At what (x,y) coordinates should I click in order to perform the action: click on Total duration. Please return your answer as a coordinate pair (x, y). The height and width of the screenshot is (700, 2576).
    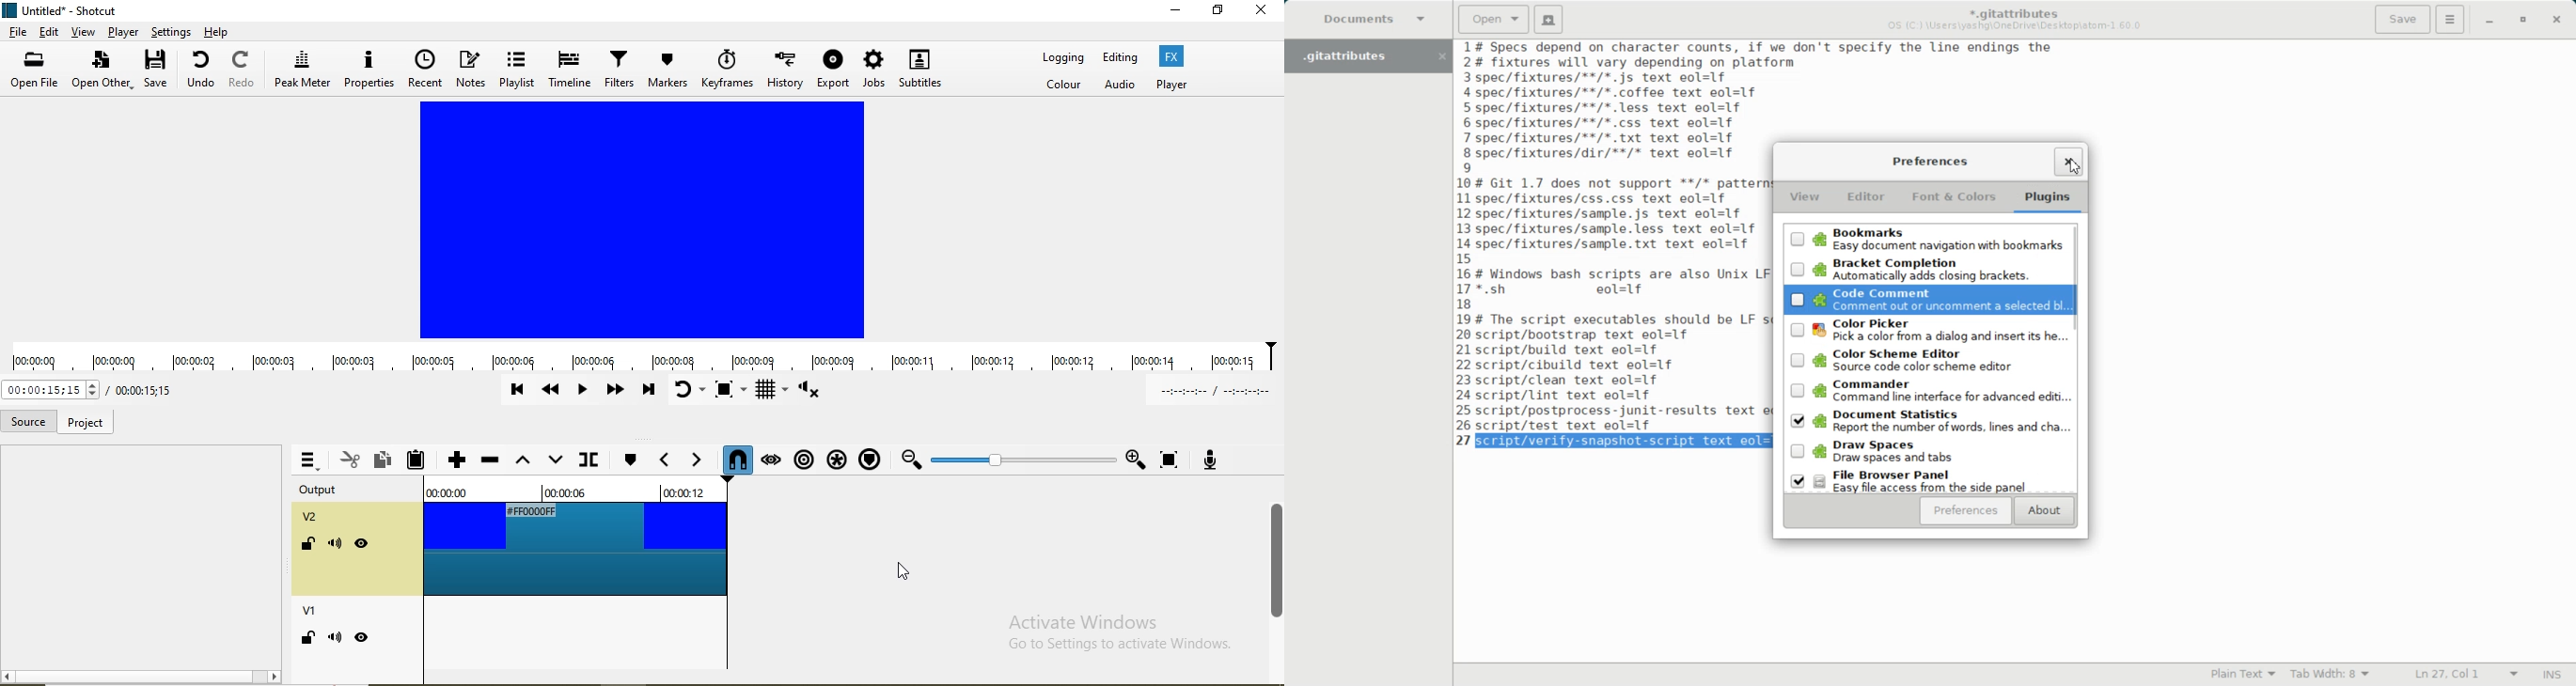
    Looking at the image, I should click on (48, 389).